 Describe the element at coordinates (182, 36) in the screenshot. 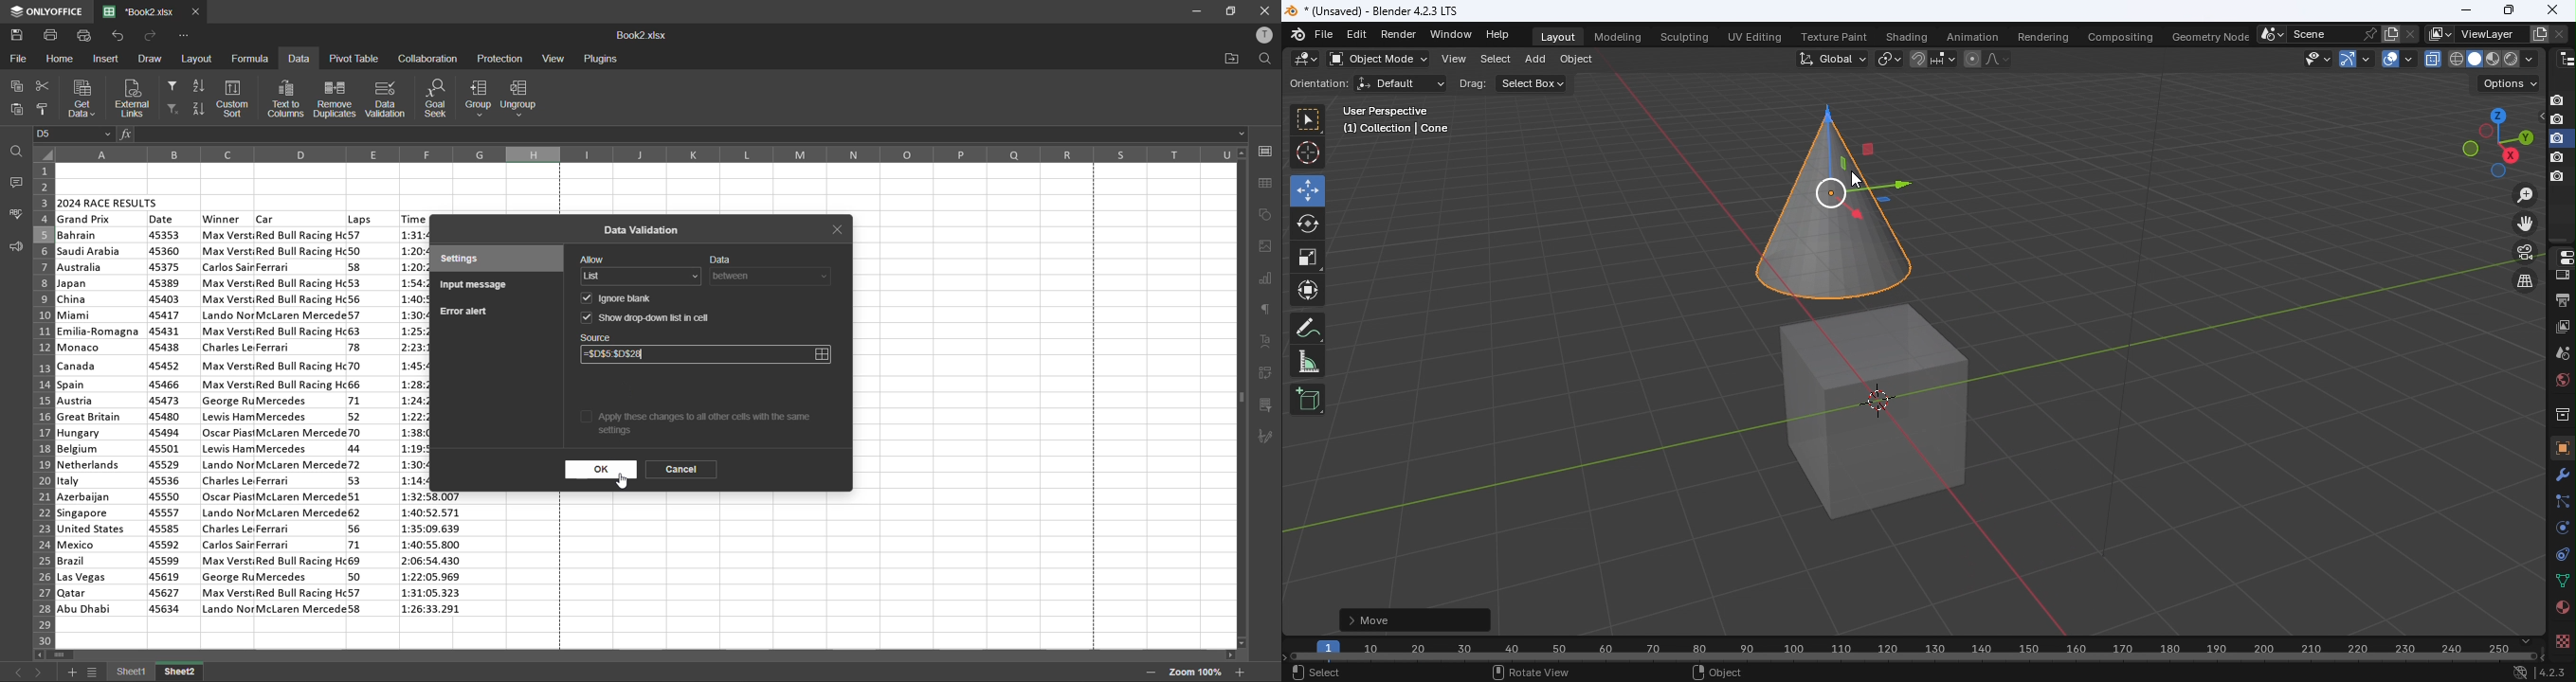

I see `customize quick access toolbar` at that location.